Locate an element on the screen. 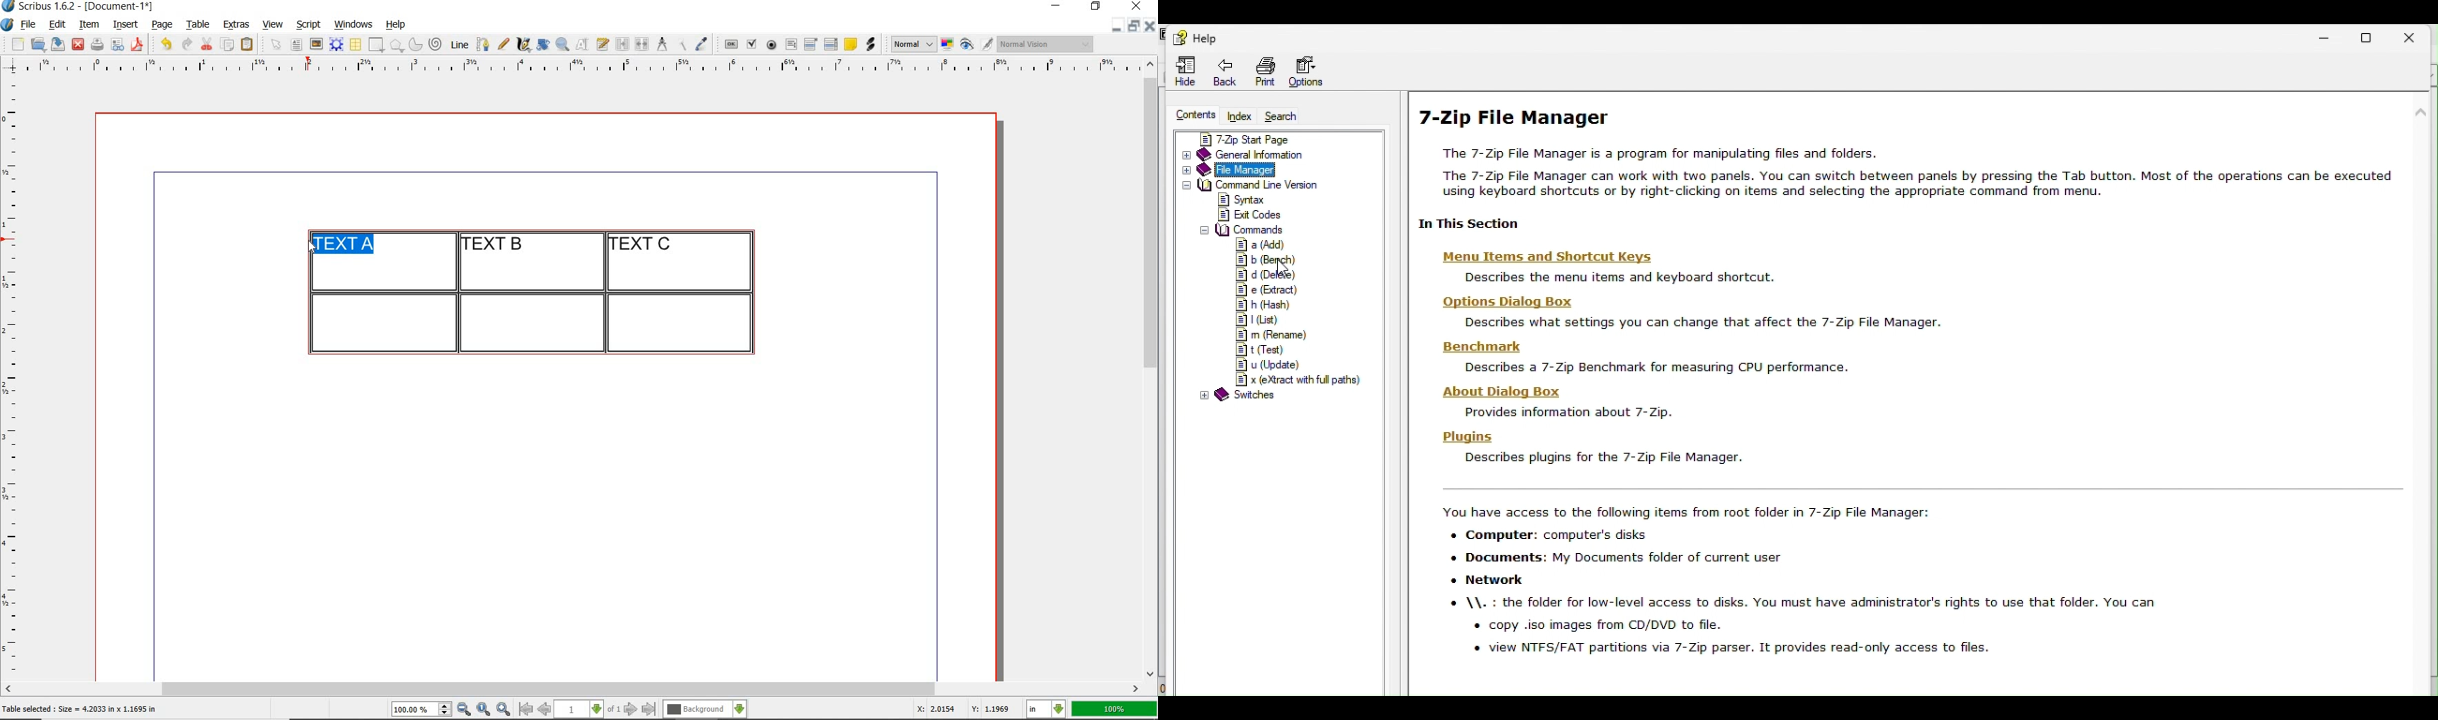 The image size is (2464, 728). Options is located at coordinates (1310, 70).